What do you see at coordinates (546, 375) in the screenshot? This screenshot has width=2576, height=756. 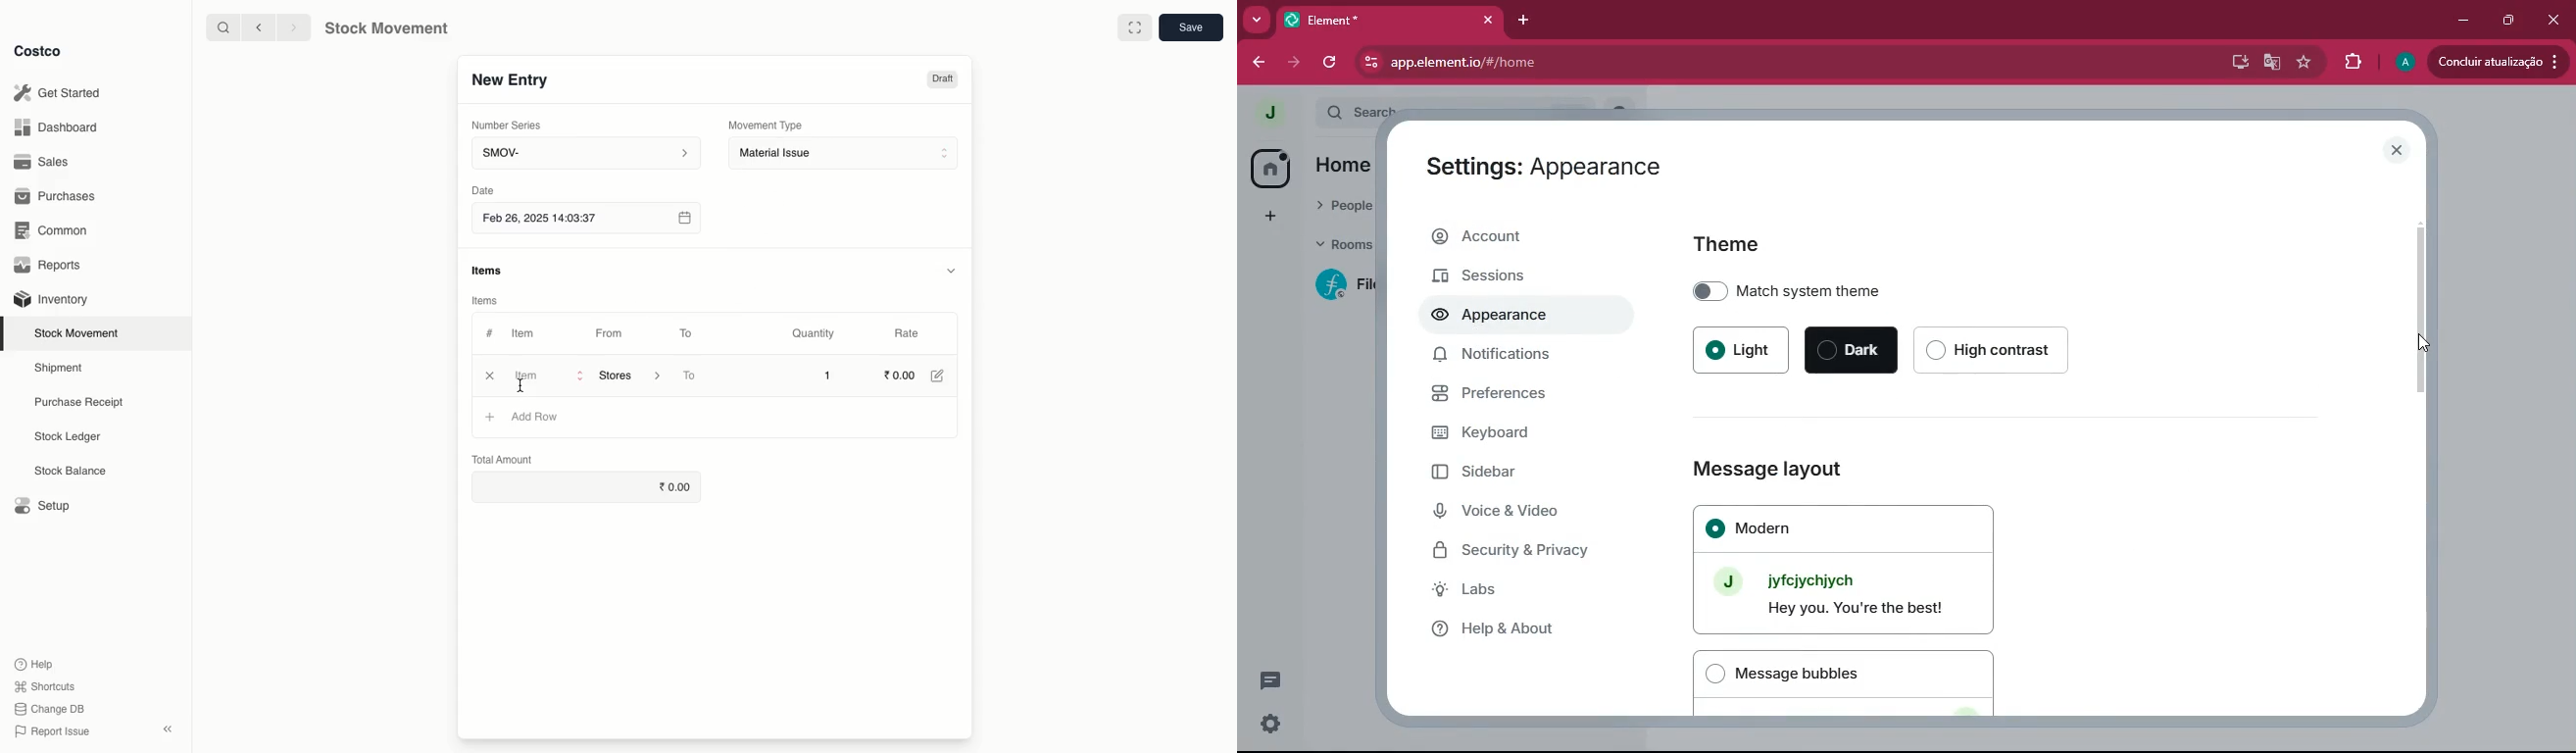 I see `Item` at bounding box center [546, 375].